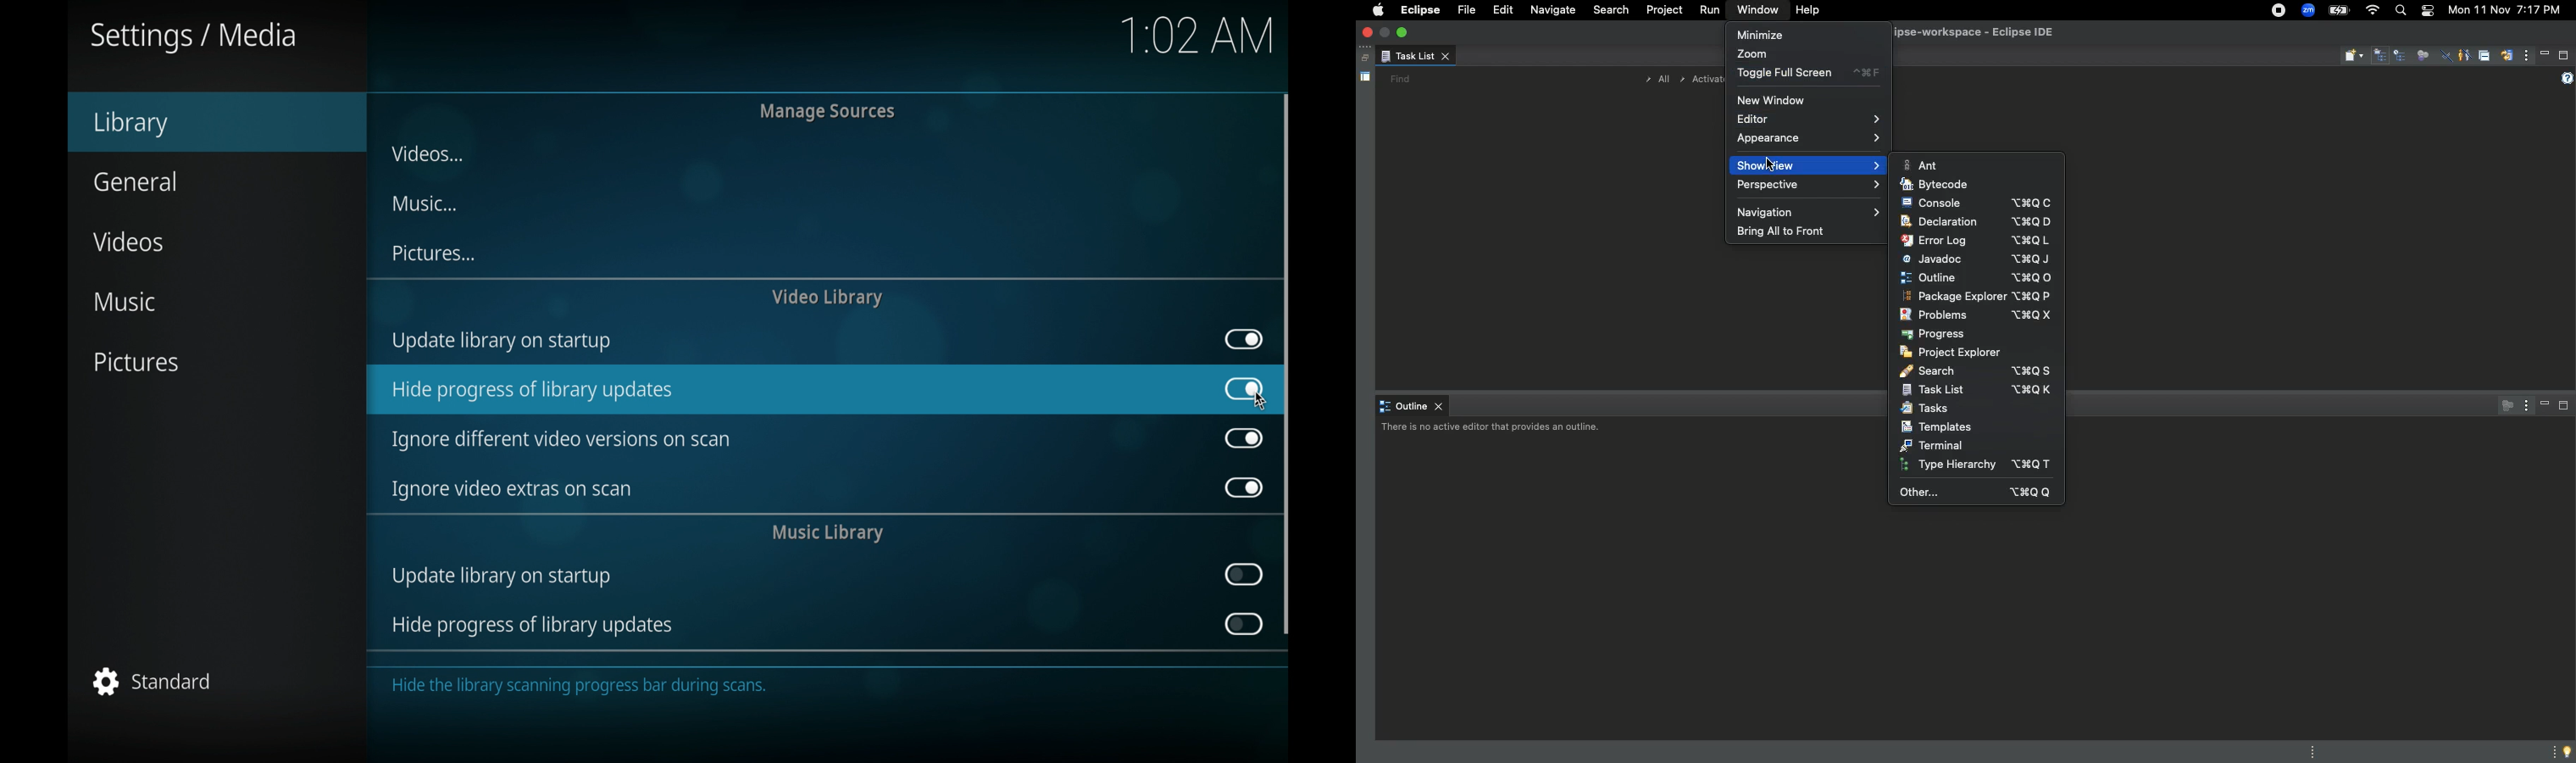  I want to click on Run, so click(1707, 11).